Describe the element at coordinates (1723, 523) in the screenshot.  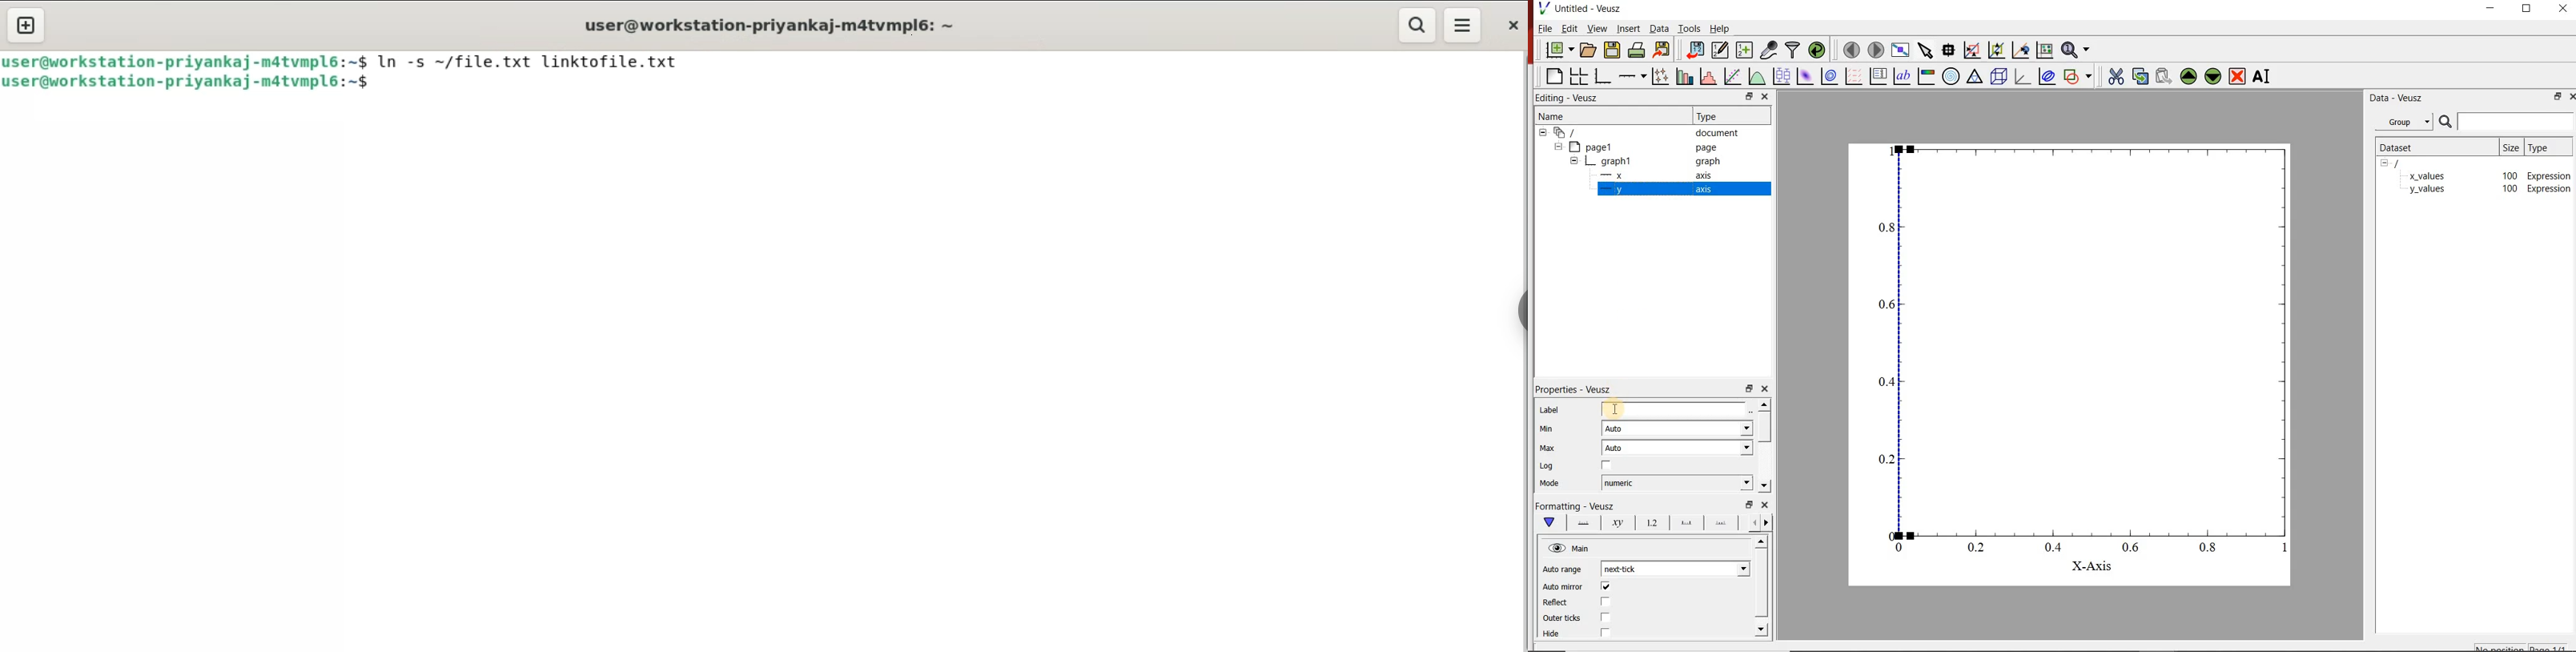
I see `minor ticks` at that location.